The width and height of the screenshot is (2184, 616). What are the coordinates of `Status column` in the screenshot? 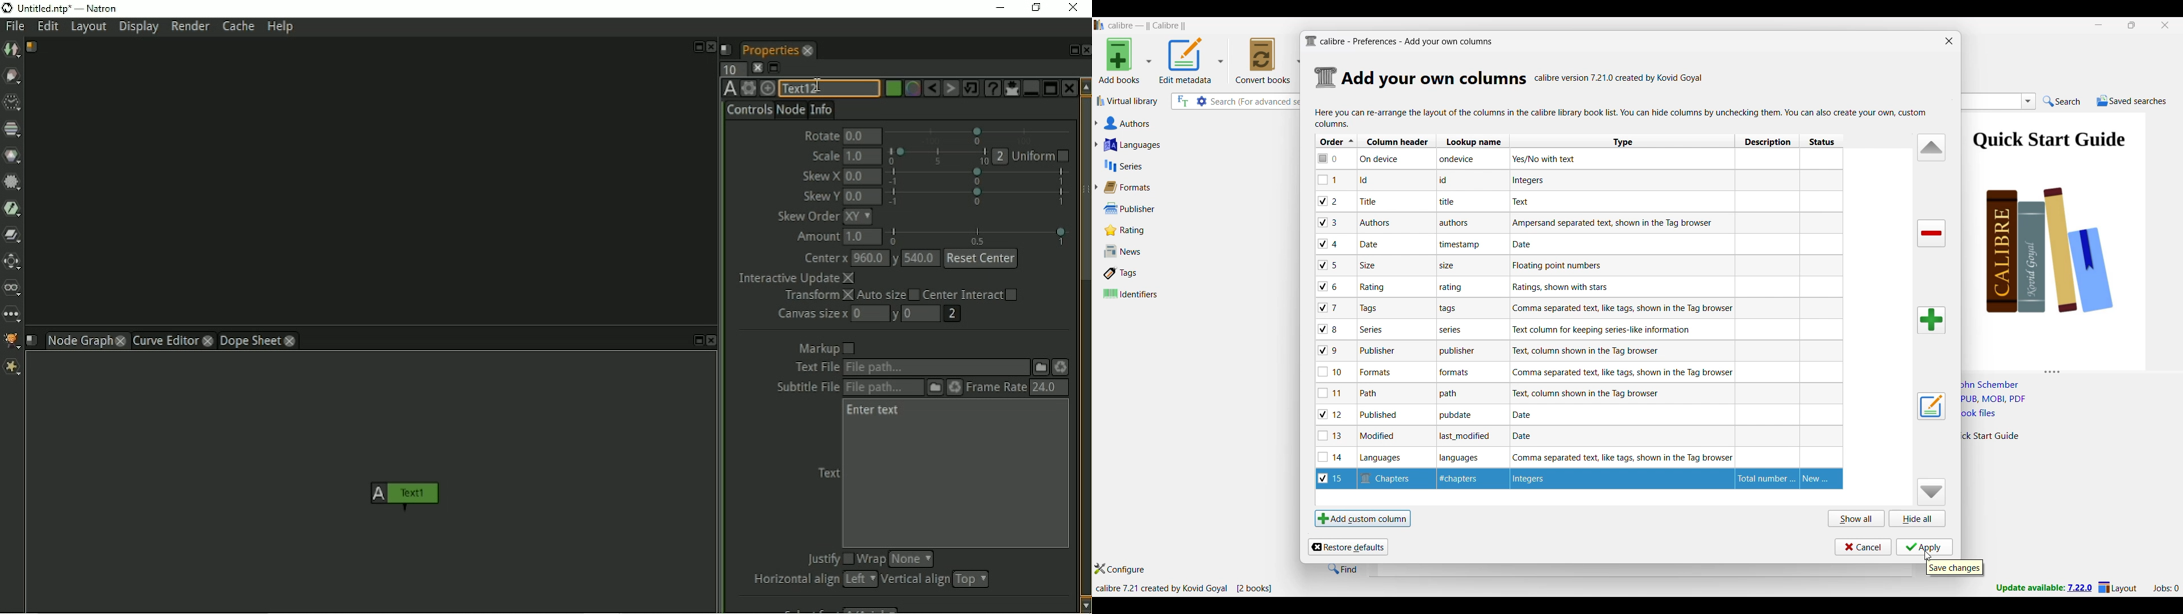 It's located at (1821, 141).